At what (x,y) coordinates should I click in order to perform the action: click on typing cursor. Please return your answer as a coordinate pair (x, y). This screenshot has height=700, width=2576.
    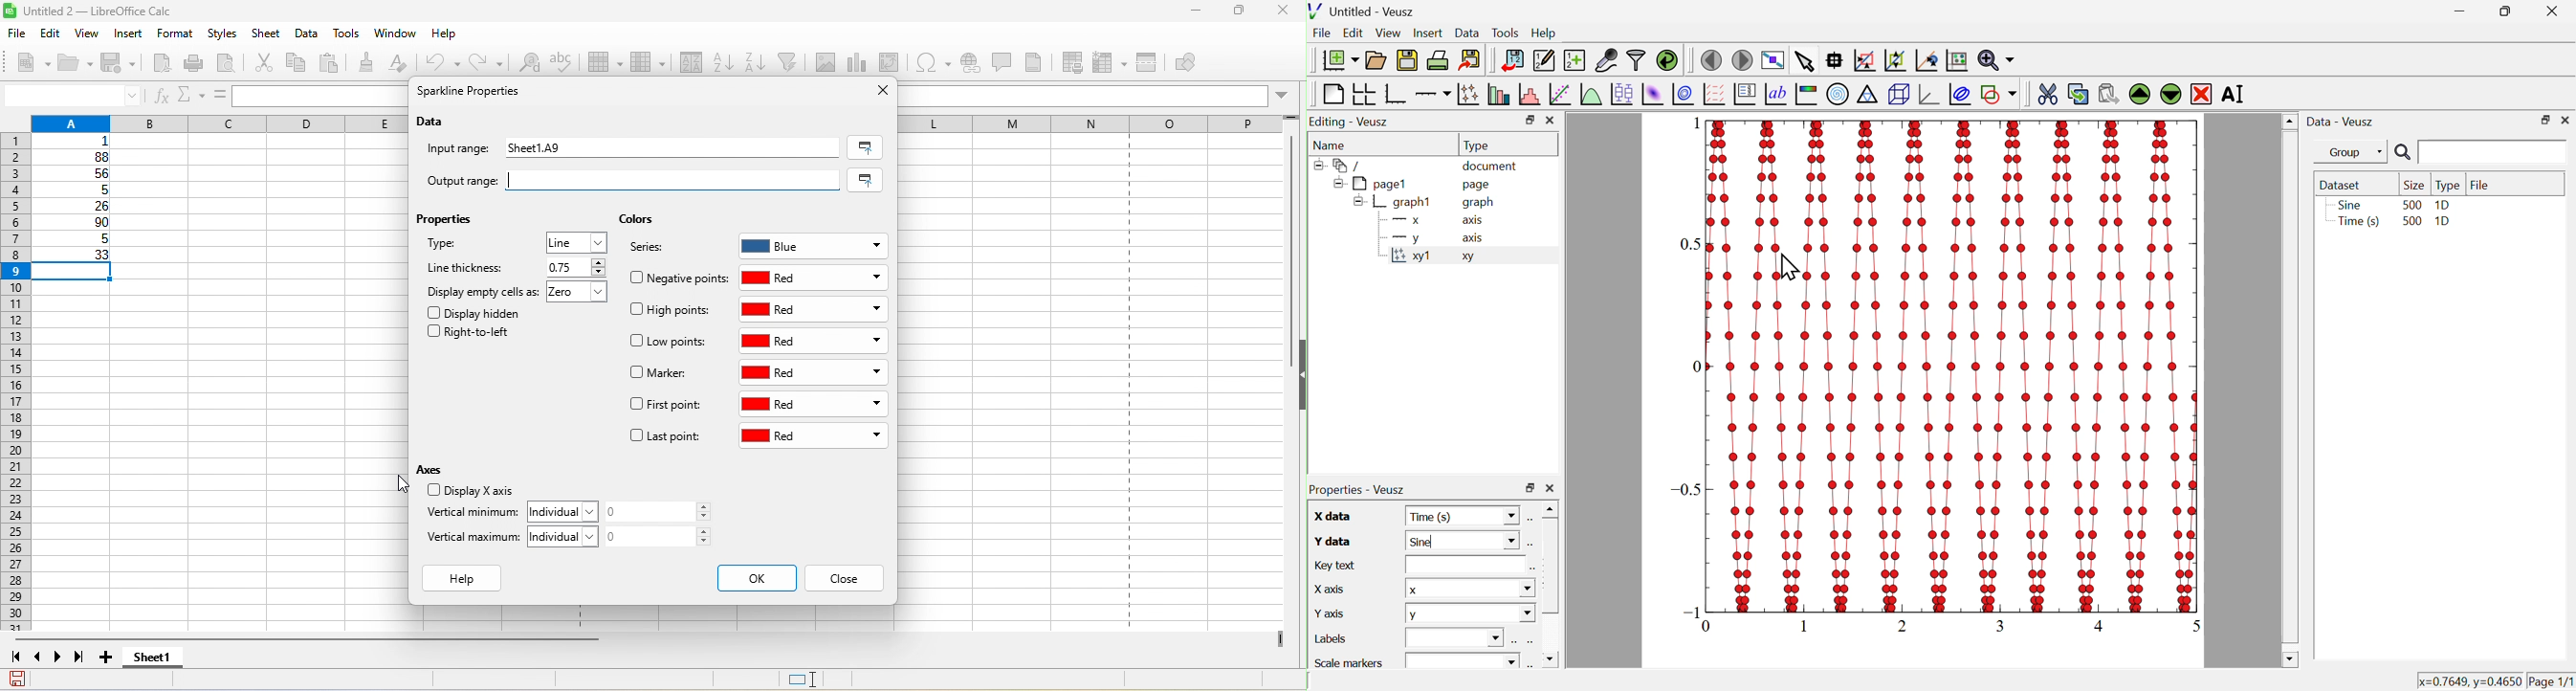
    Looking at the image, I should click on (506, 182).